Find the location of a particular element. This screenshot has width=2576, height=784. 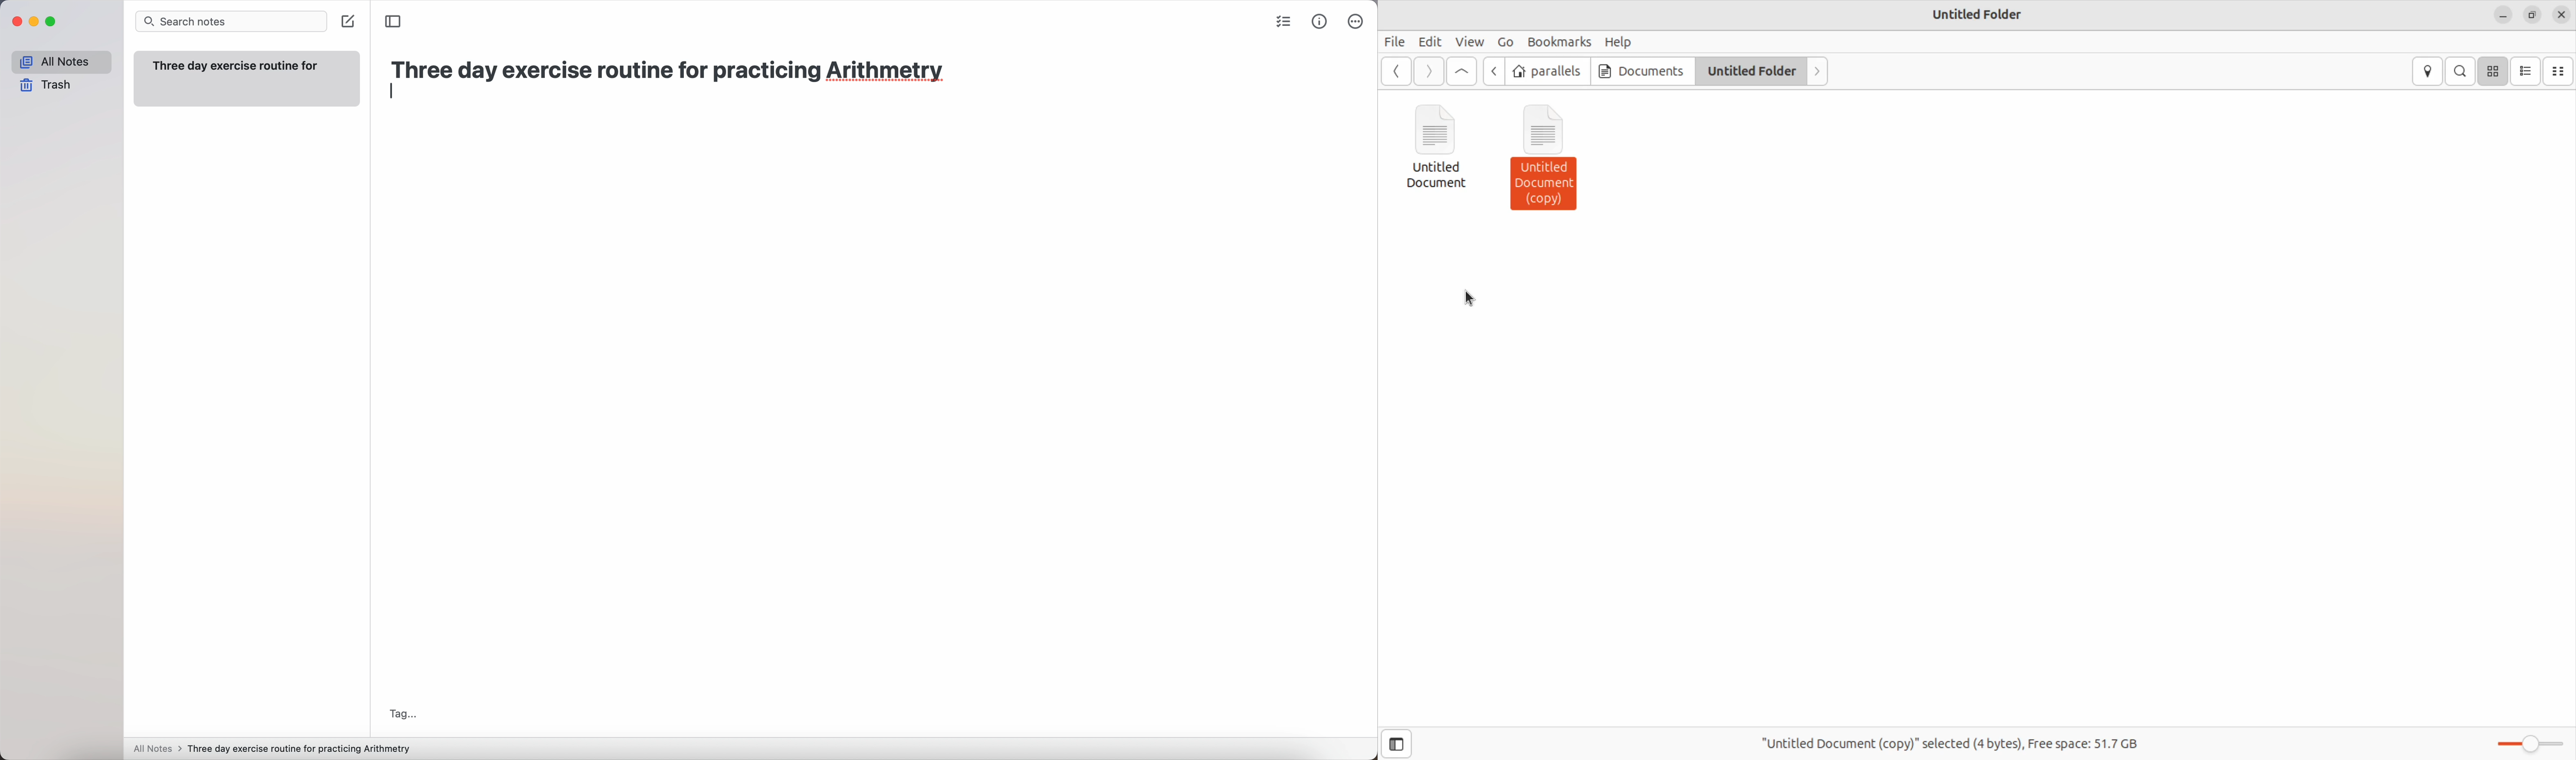

create note is located at coordinates (348, 22).